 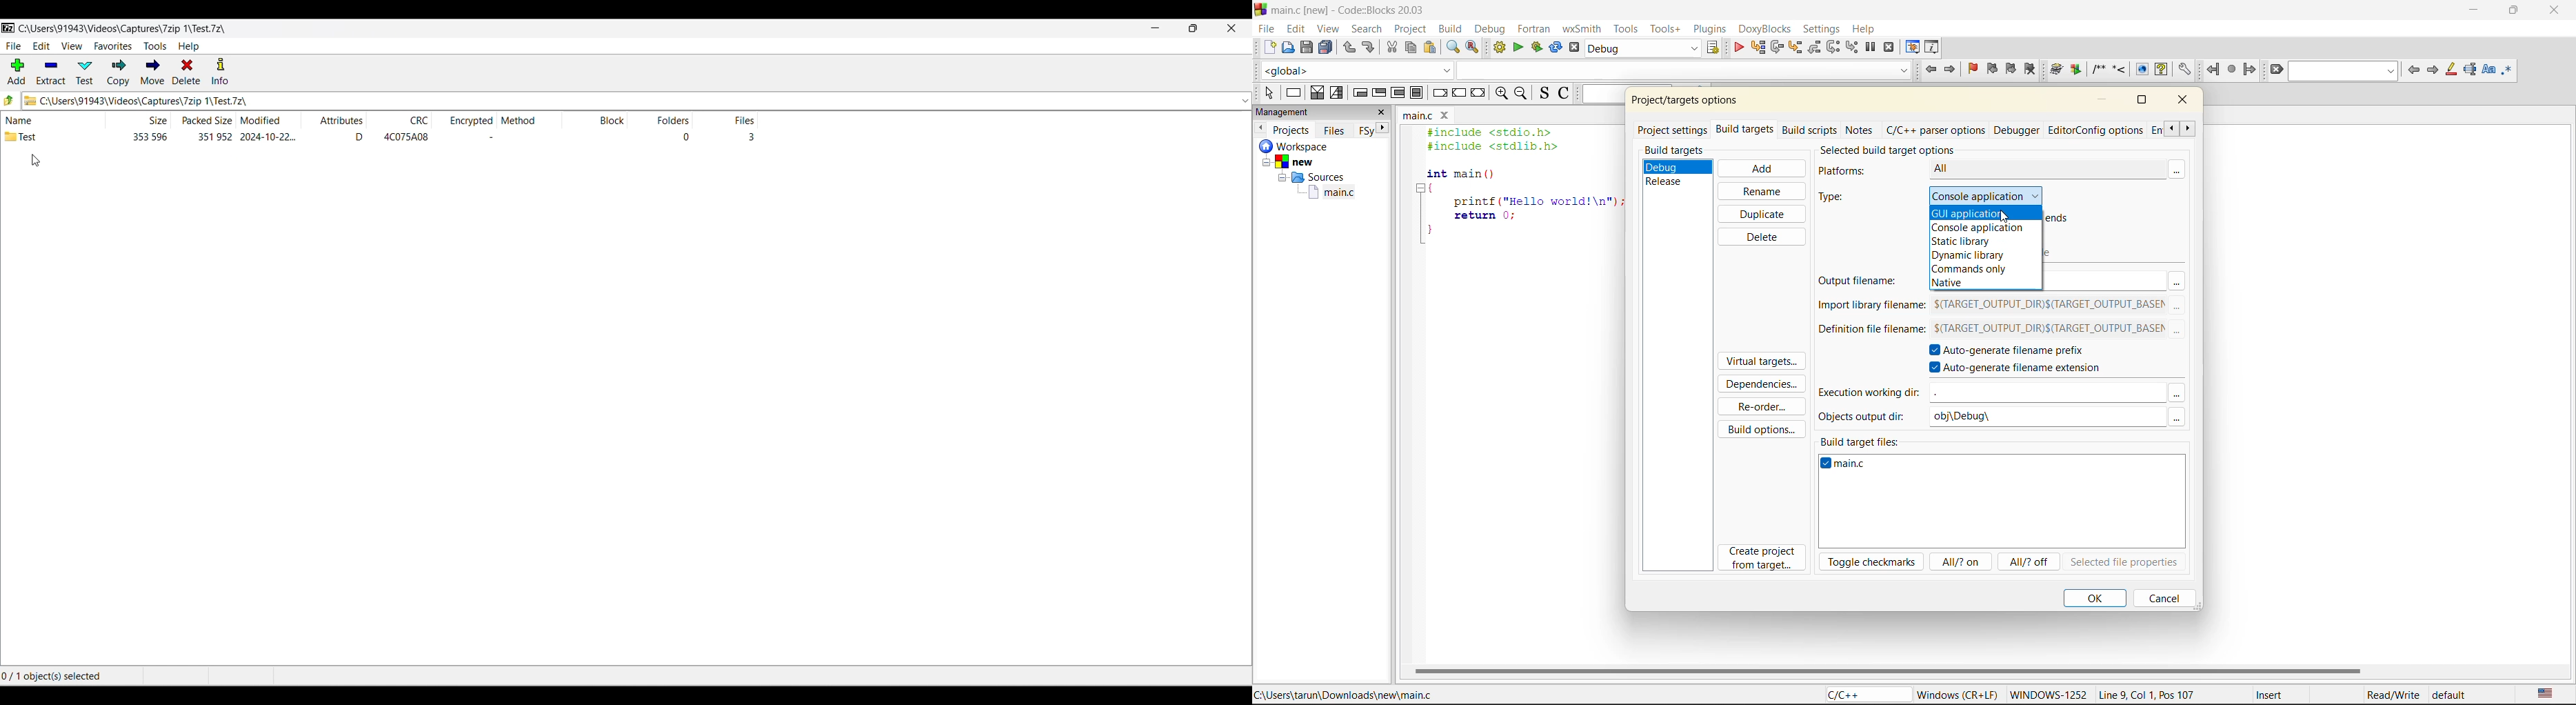 What do you see at coordinates (1329, 29) in the screenshot?
I see `view` at bounding box center [1329, 29].